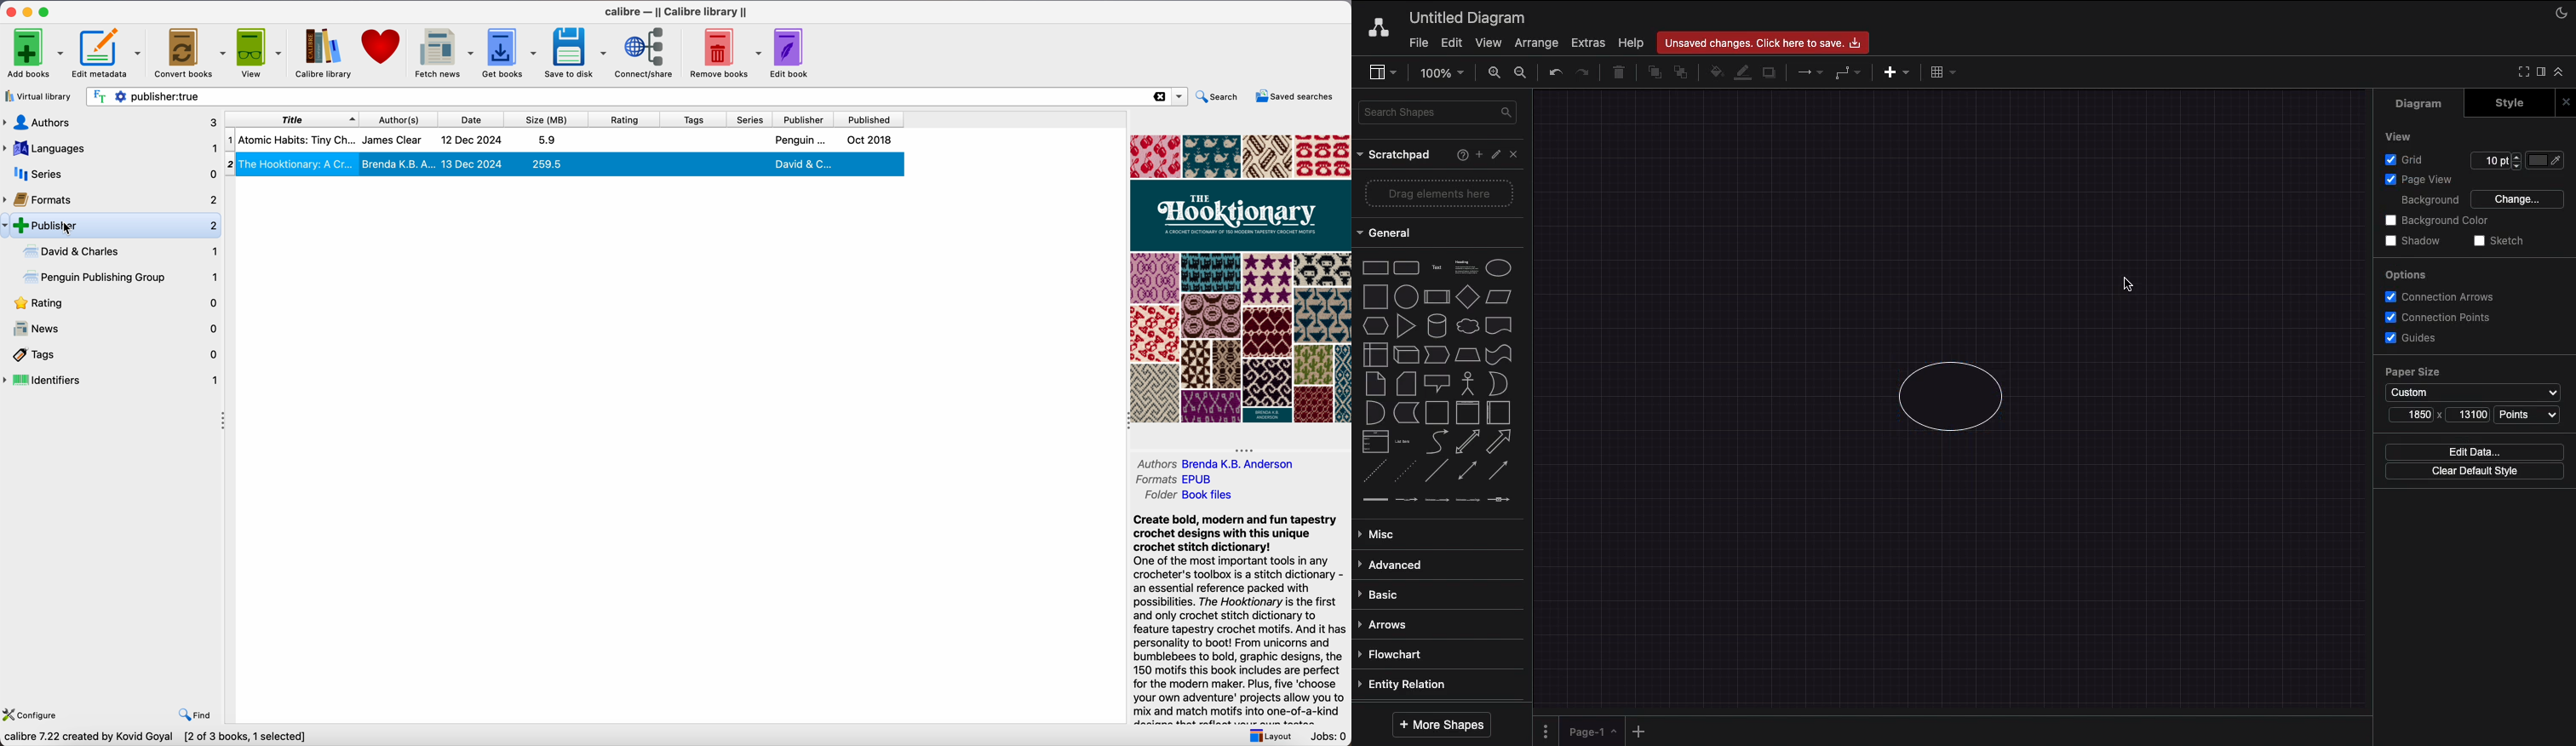 This screenshot has width=2576, height=756. What do you see at coordinates (1394, 233) in the screenshot?
I see `General ` at bounding box center [1394, 233].